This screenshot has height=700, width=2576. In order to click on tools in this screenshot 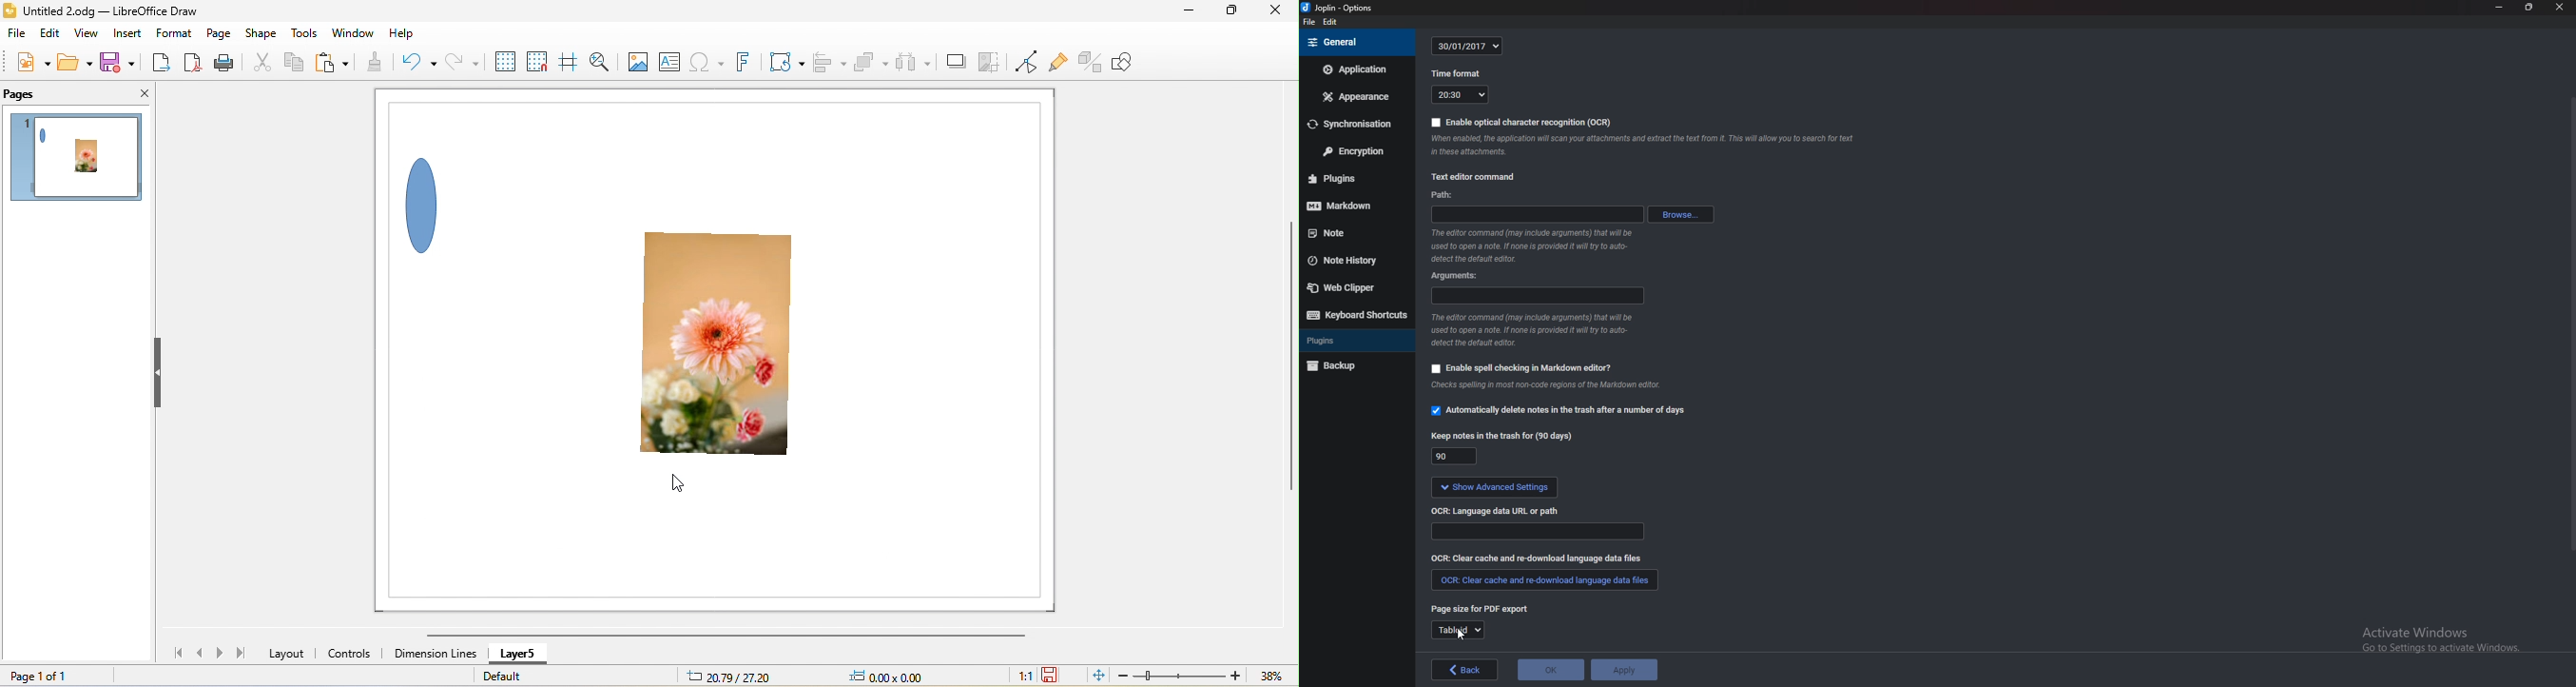, I will do `click(305, 34)`.